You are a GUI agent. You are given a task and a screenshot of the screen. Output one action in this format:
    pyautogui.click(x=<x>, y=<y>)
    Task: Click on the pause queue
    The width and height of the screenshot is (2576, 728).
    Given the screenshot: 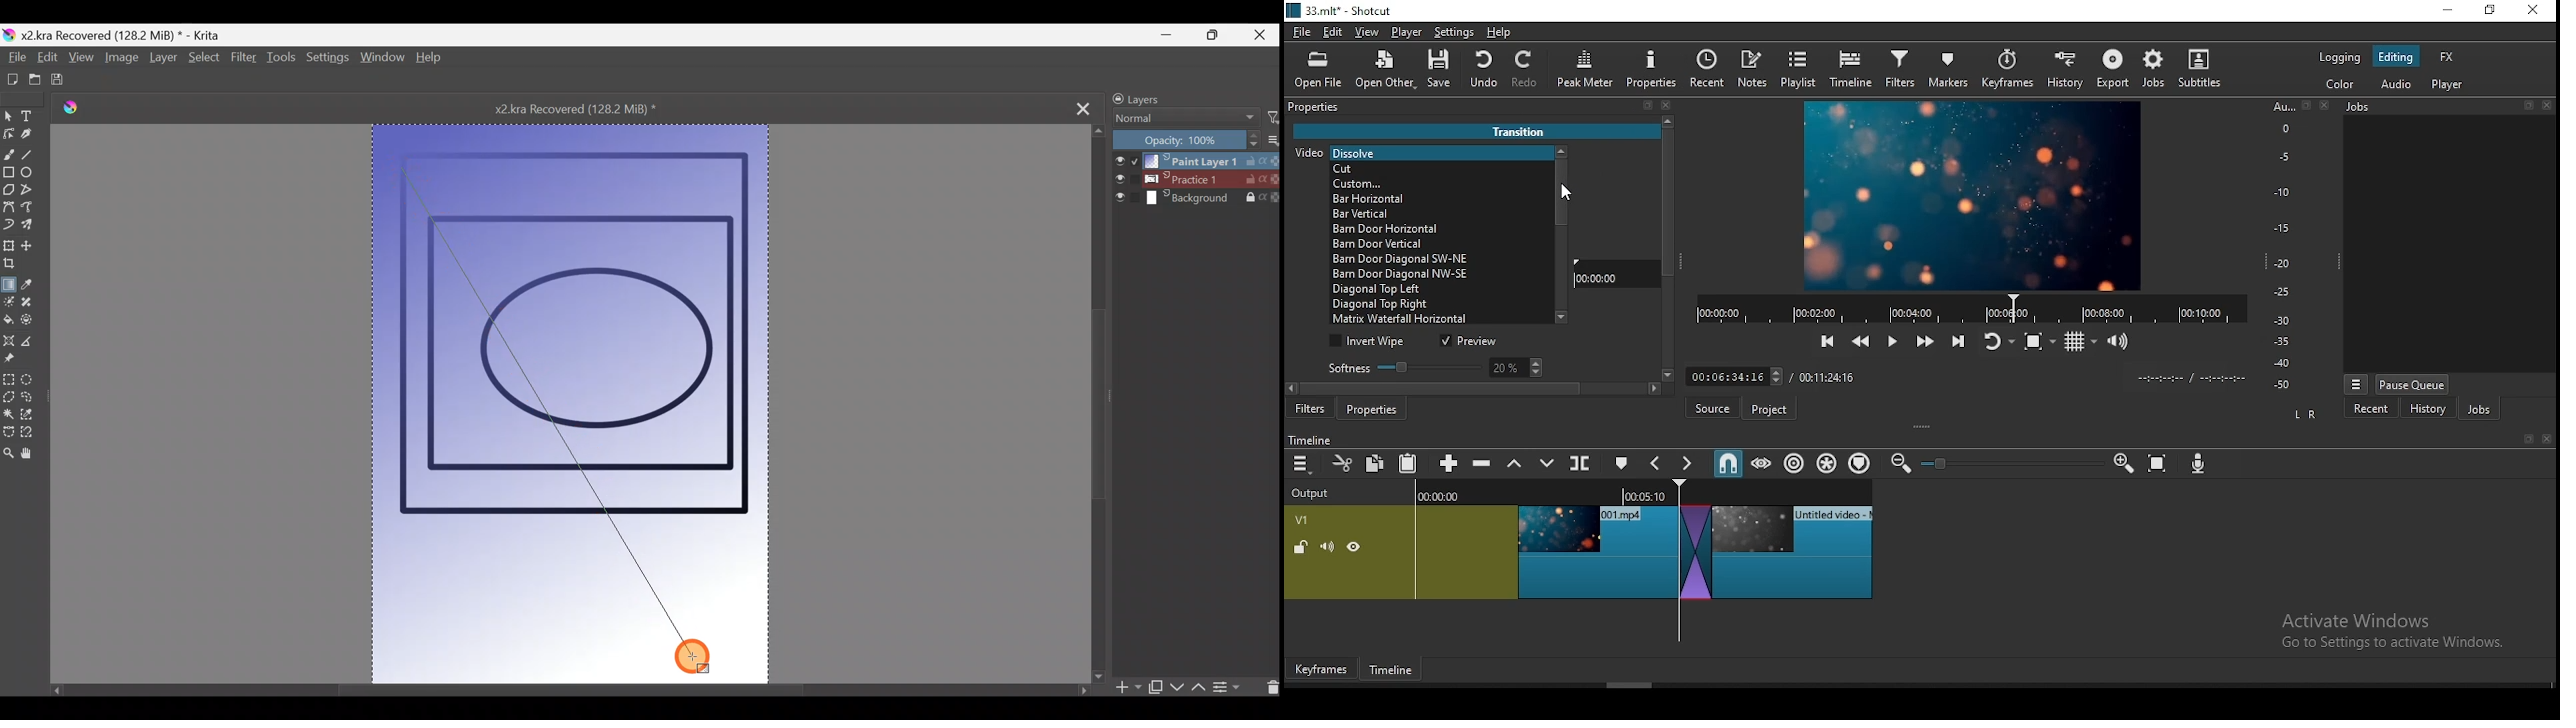 What is the action you would take?
    pyautogui.click(x=2411, y=384)
    